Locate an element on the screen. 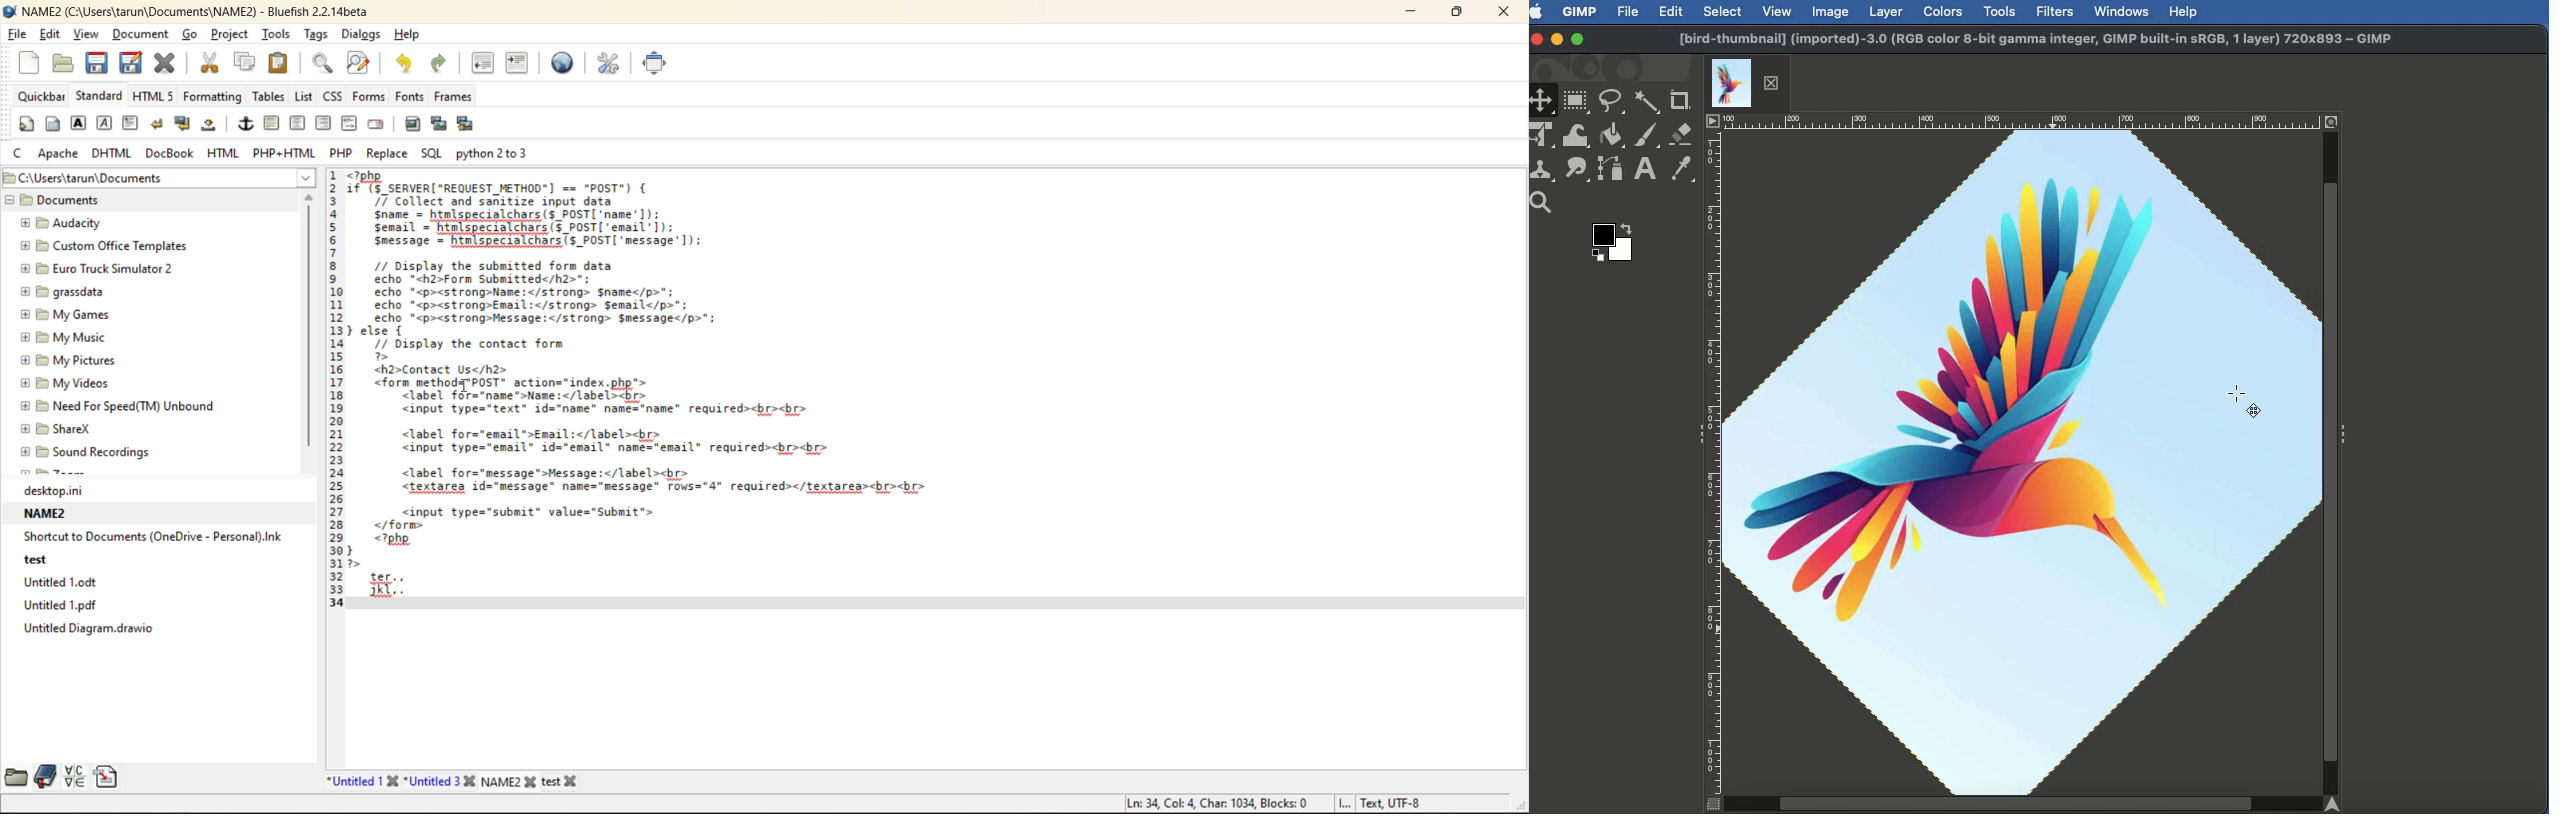  horizontal rule is located at coordinates (271, 124).